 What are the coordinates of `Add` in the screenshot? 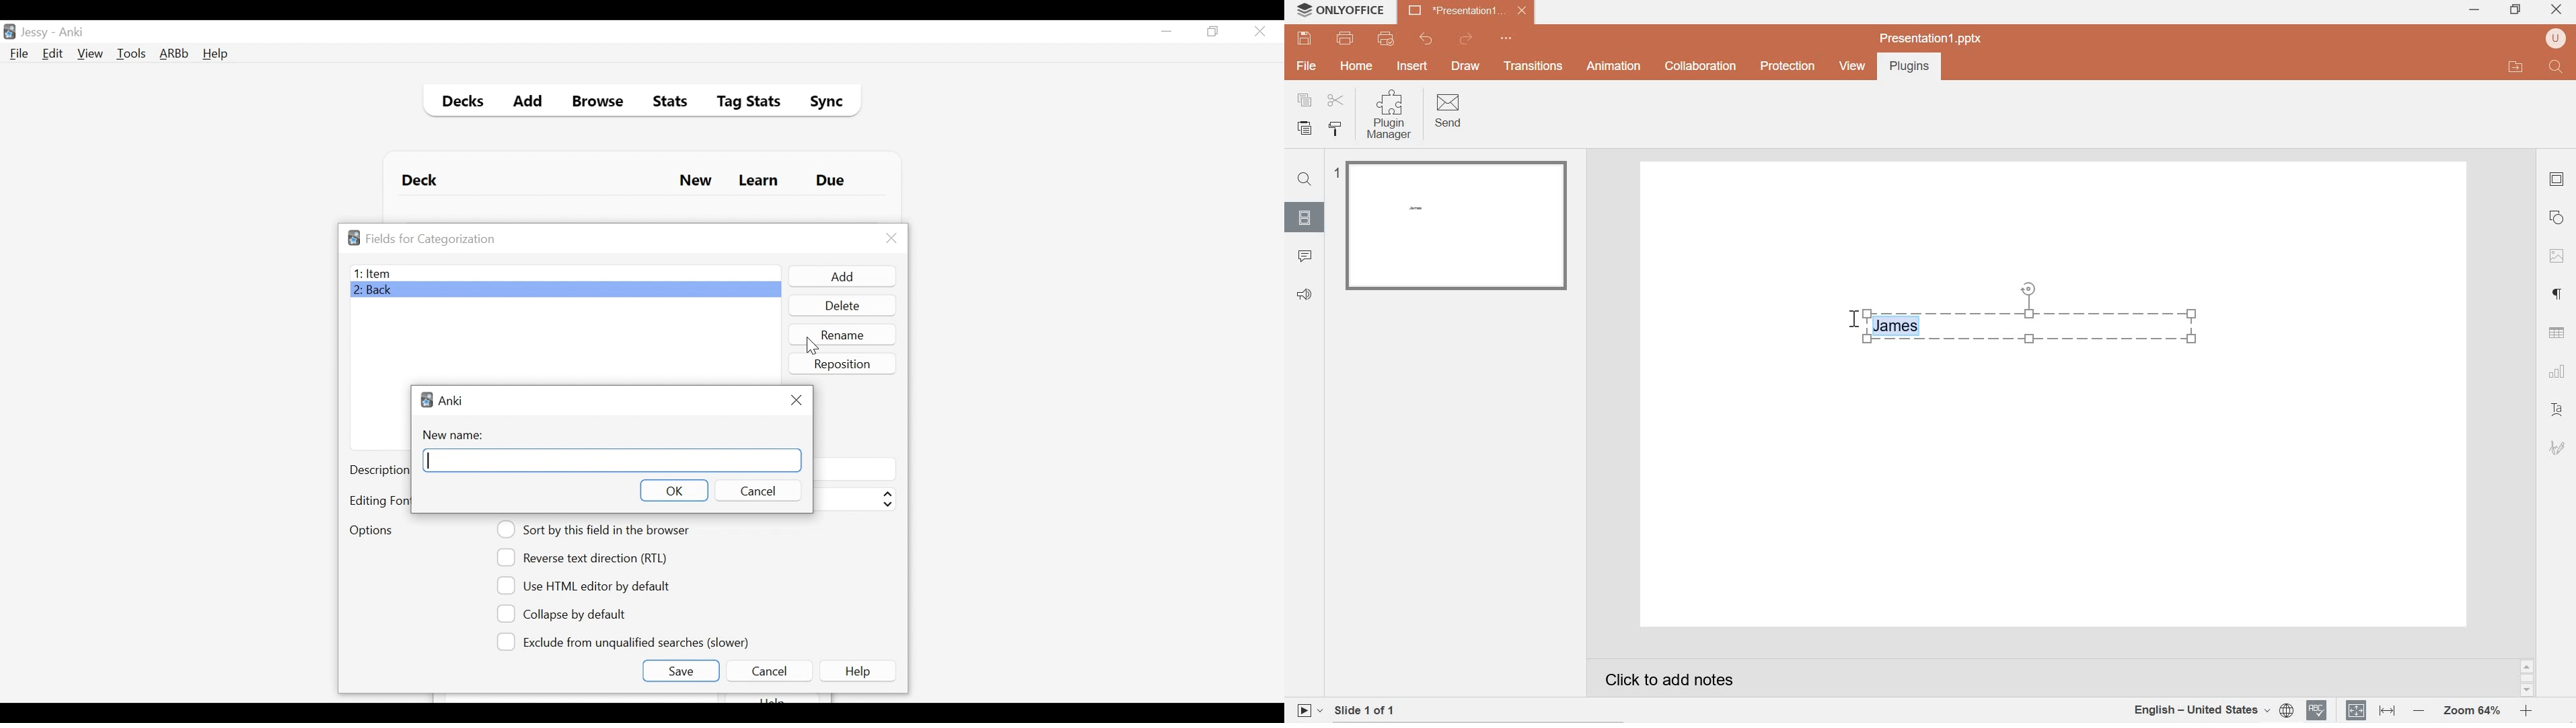 It's located at (841, 276).